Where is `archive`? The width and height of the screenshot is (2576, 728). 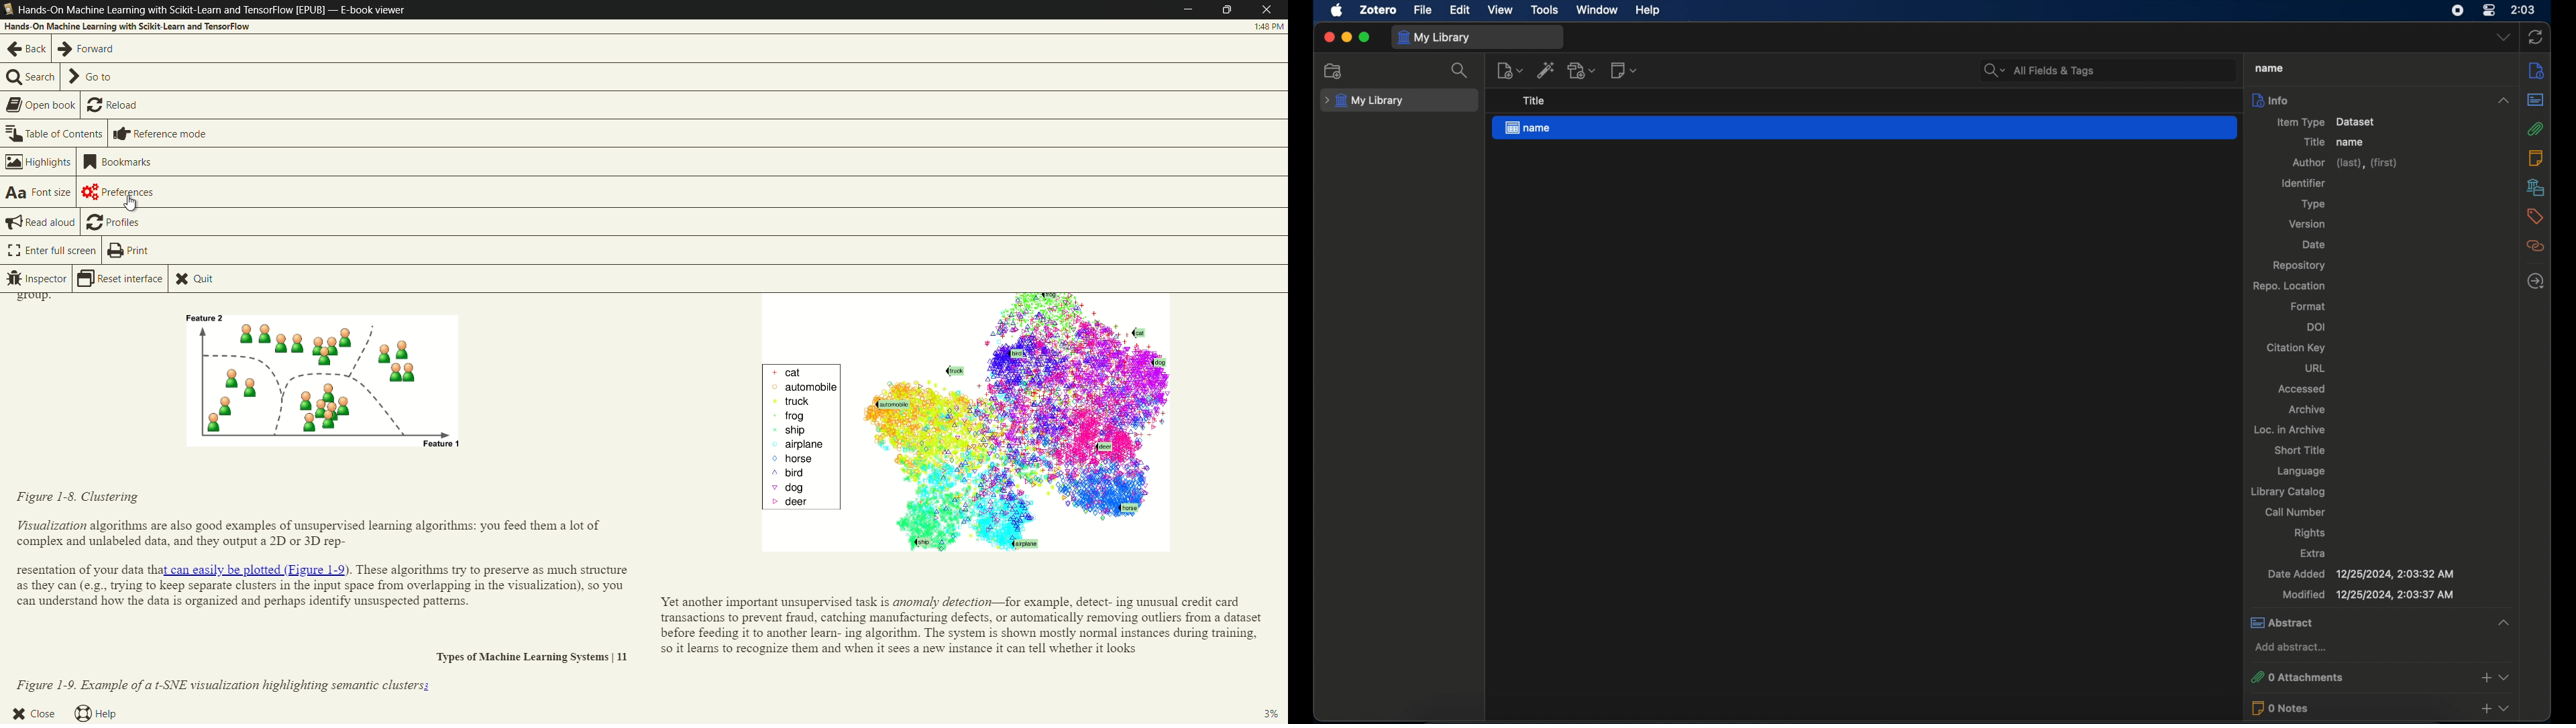 archive is located at coordinates (2307, 409).